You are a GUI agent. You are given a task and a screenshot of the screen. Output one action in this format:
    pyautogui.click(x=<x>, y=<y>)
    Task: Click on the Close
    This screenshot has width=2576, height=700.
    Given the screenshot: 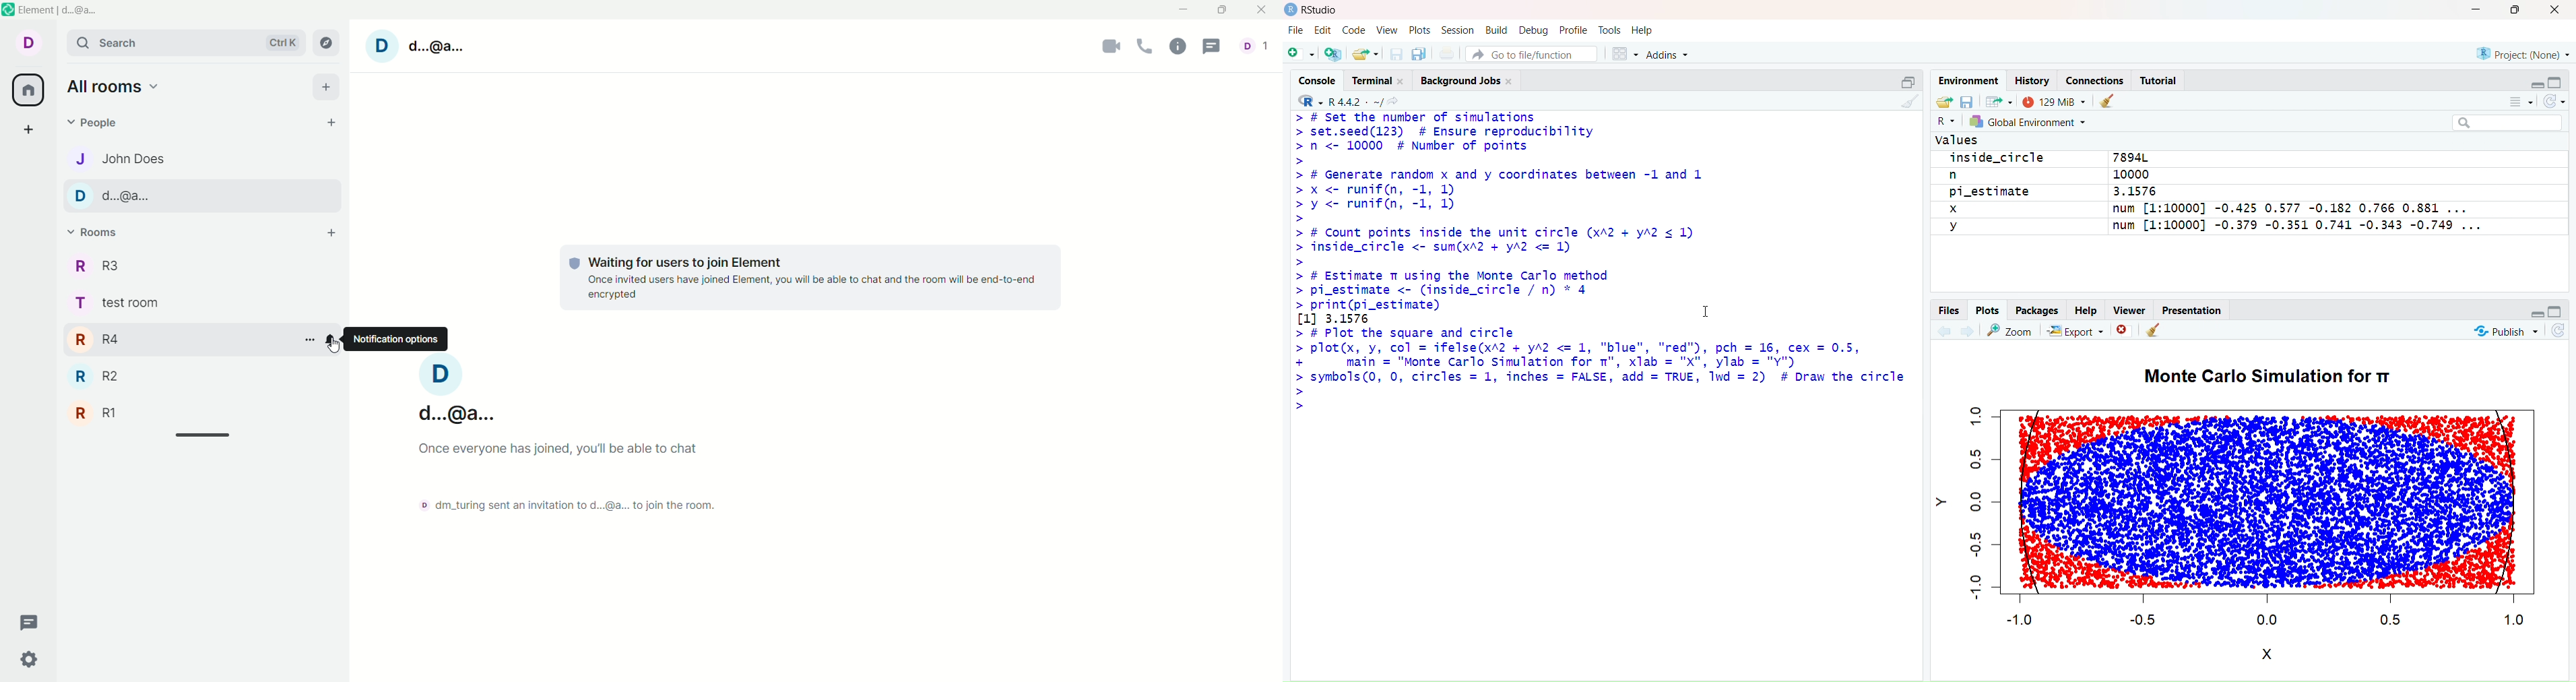 What is the action you would take?
    pyautogui.click(x=2554, y=10)
    